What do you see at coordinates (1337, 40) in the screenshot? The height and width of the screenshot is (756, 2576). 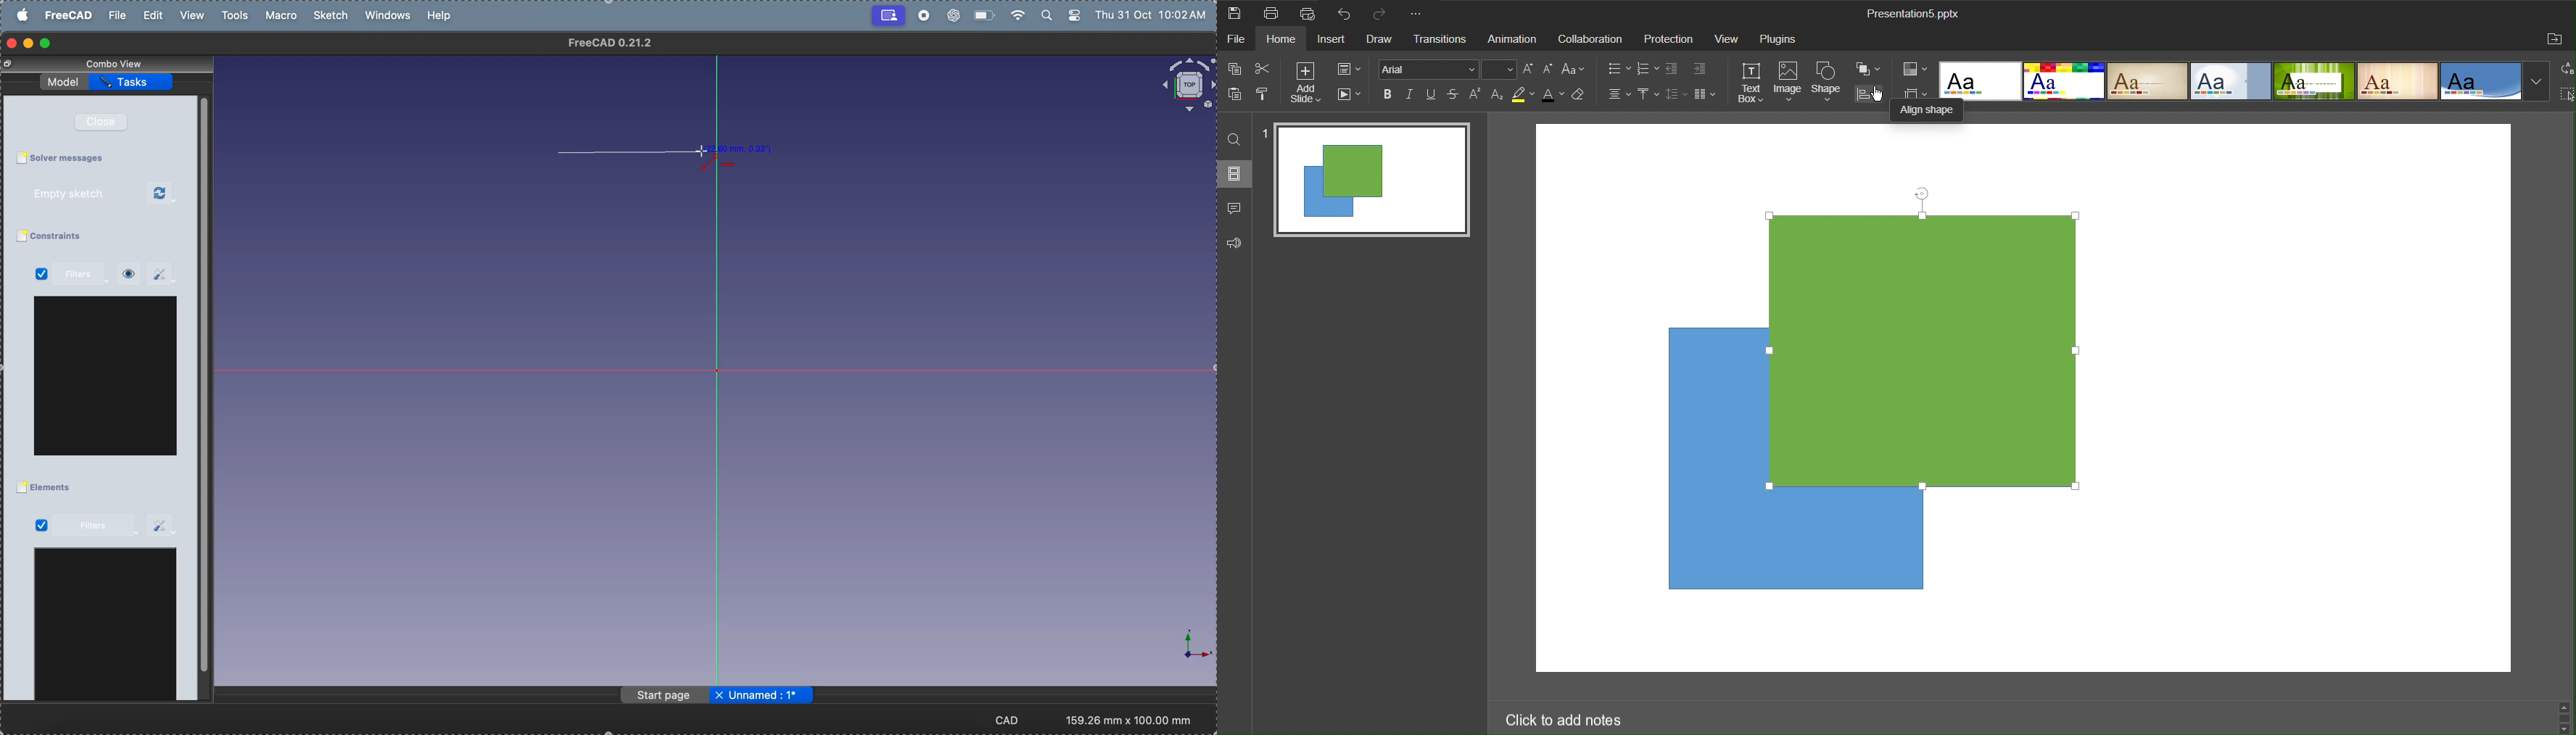 I see `Insert` at bounding box center [1337, 40].